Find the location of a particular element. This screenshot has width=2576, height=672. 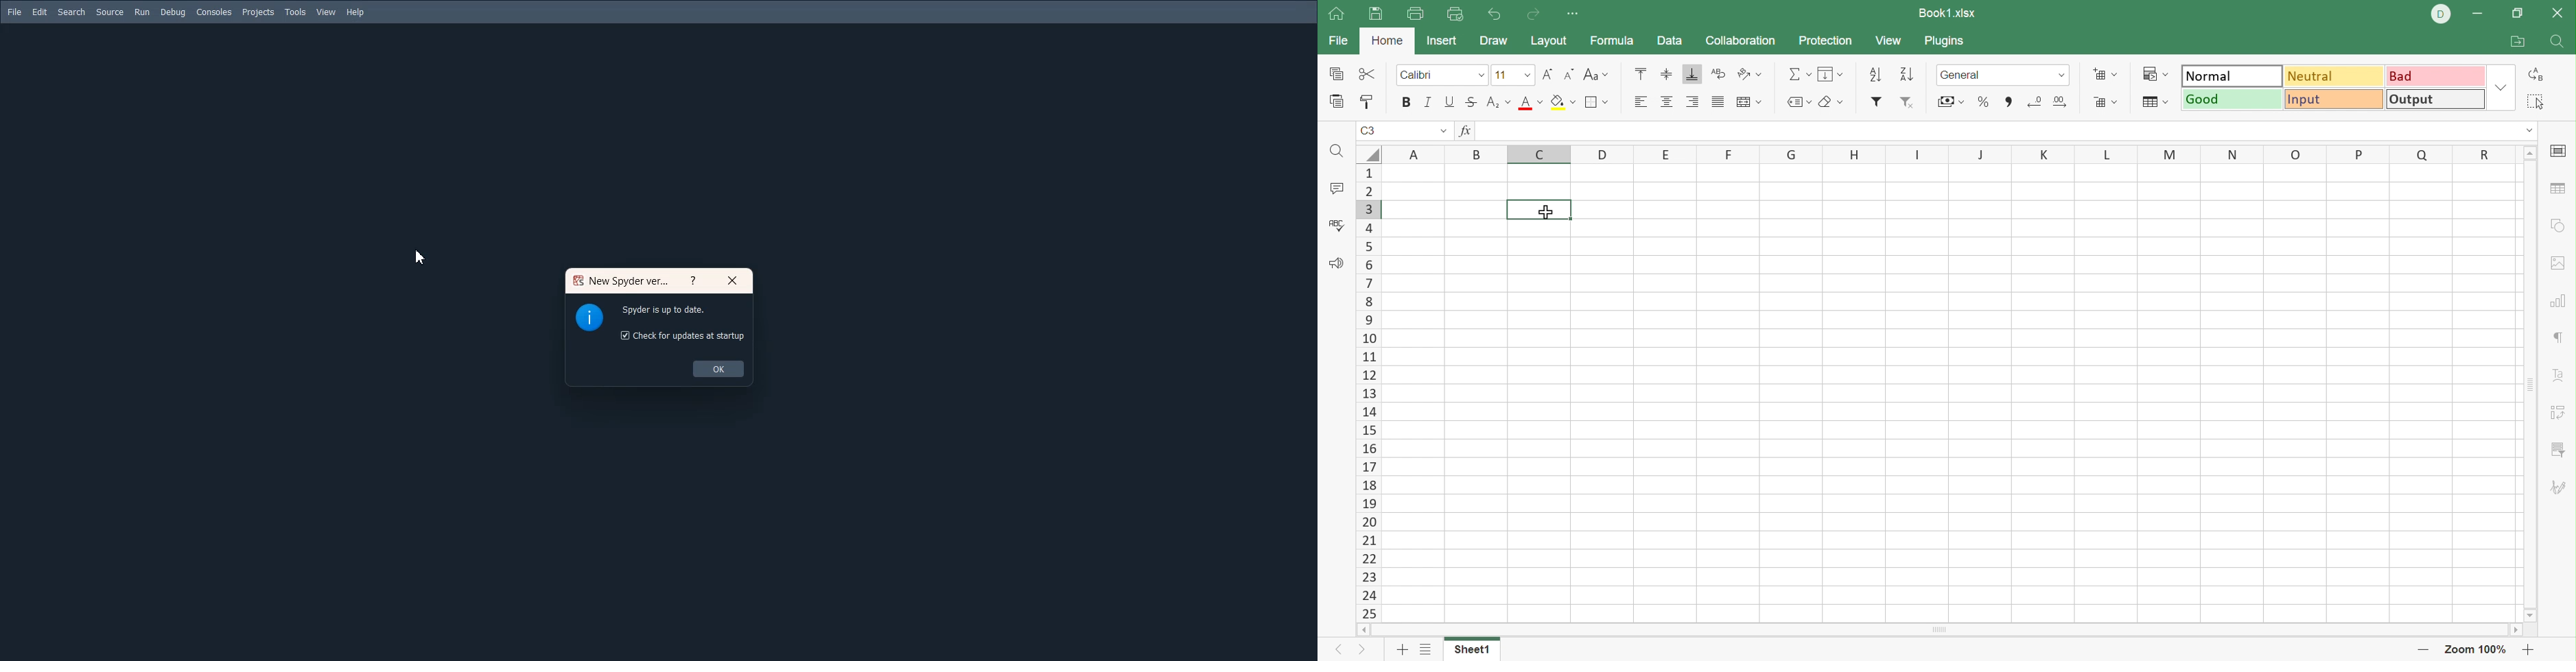

Superscript / subscript is located at coordinates (1500, 103).